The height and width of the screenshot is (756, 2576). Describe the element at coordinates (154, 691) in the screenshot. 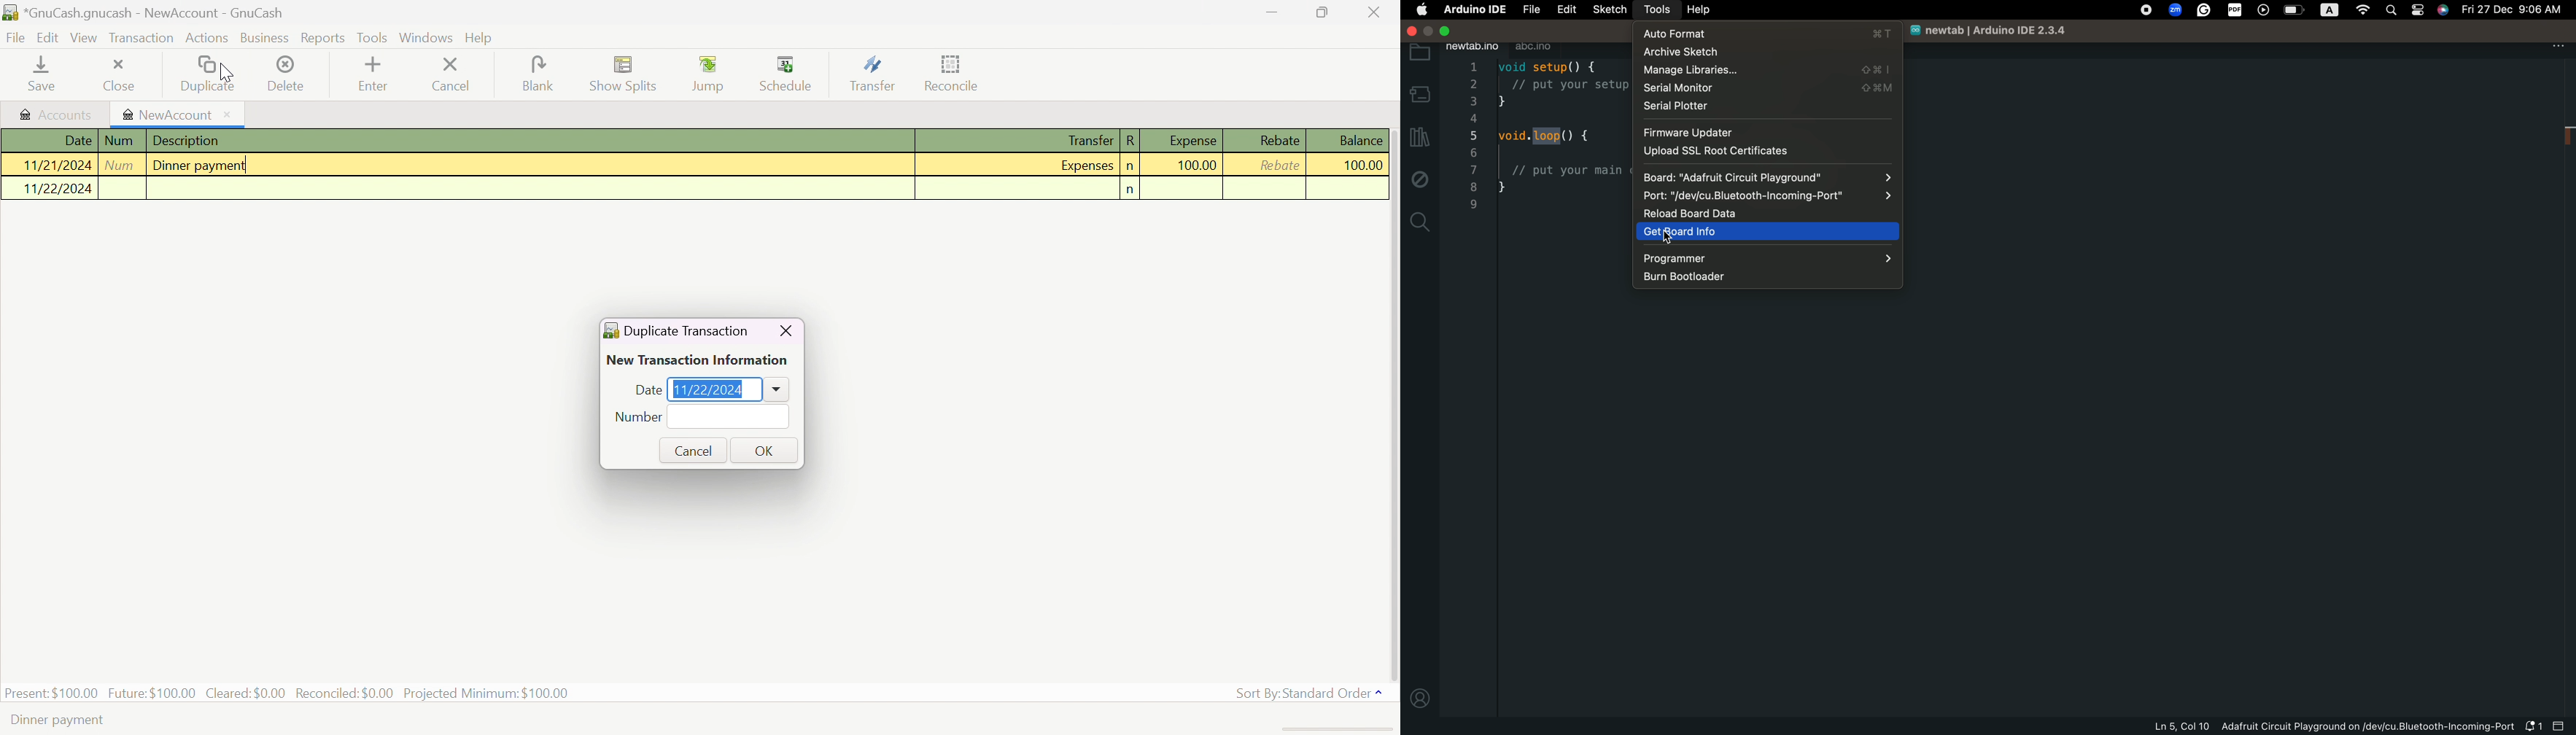

I see `Future: $0.00` at that location.